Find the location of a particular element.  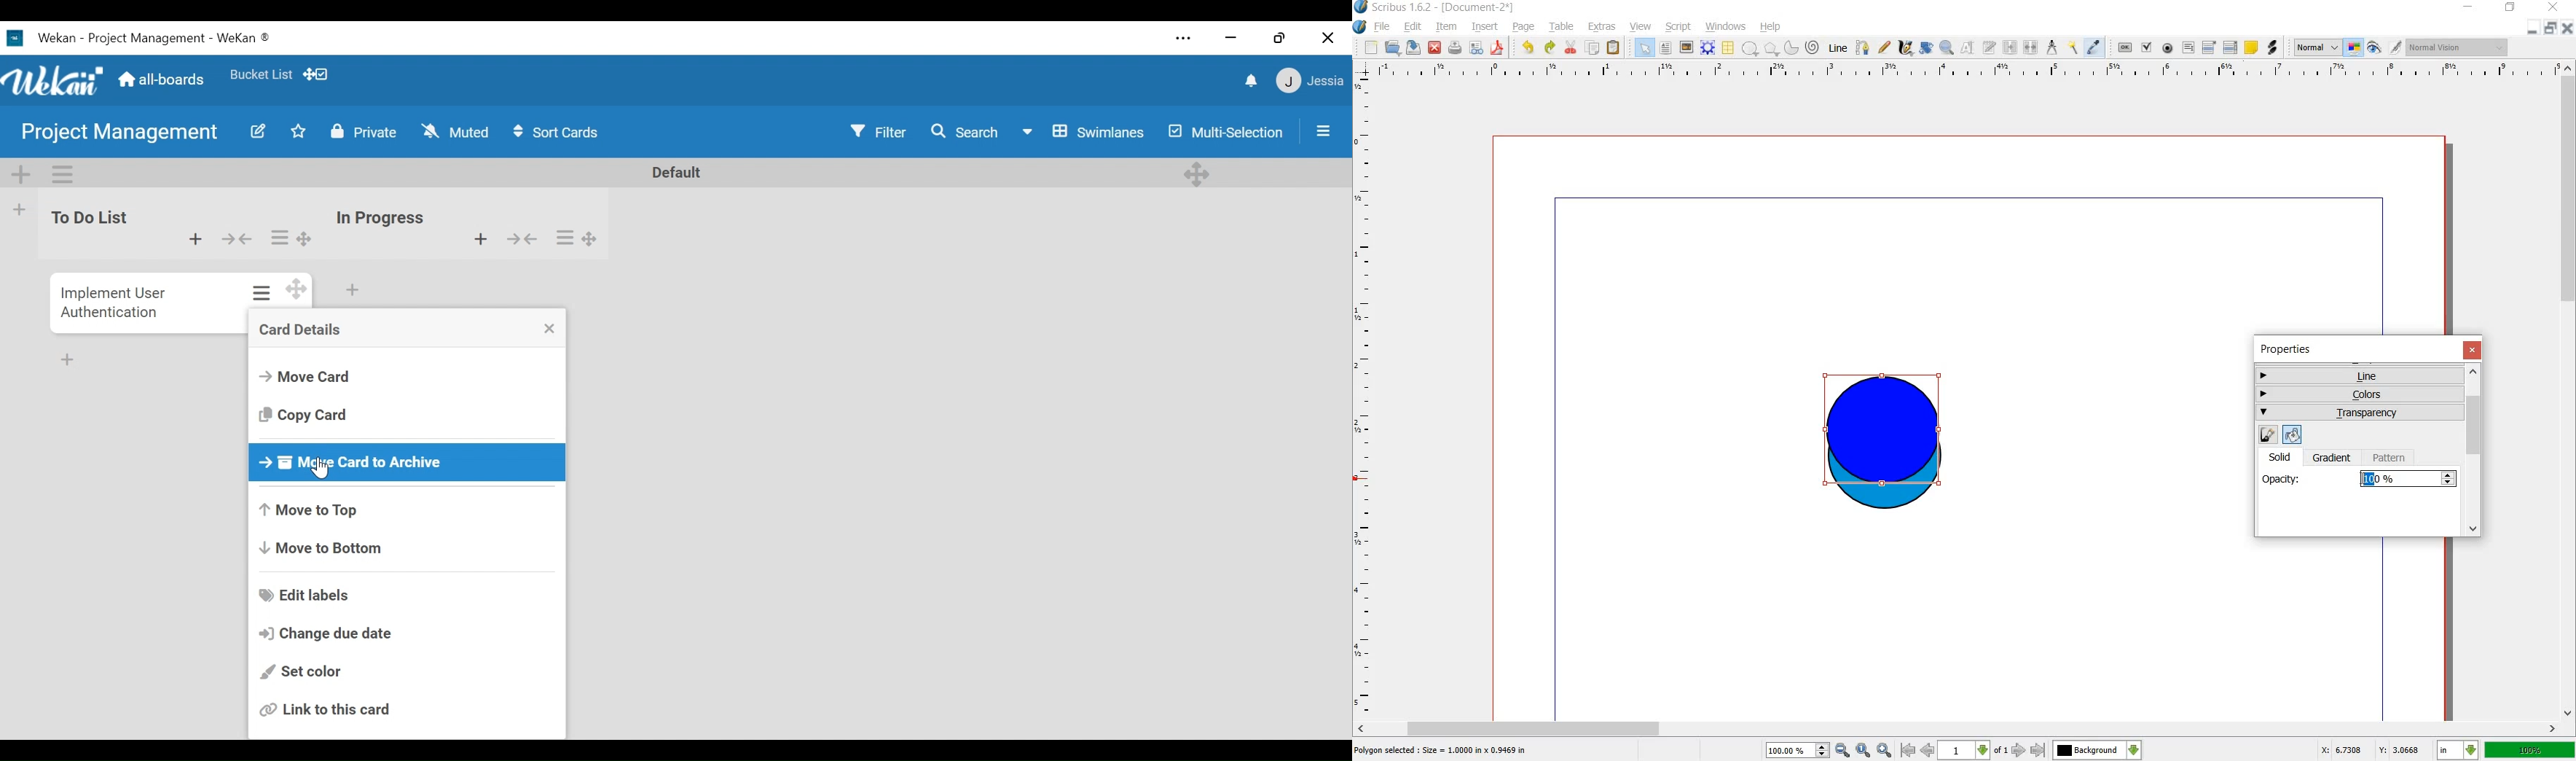

unlink text frames is located at coordinates (2033, 48).